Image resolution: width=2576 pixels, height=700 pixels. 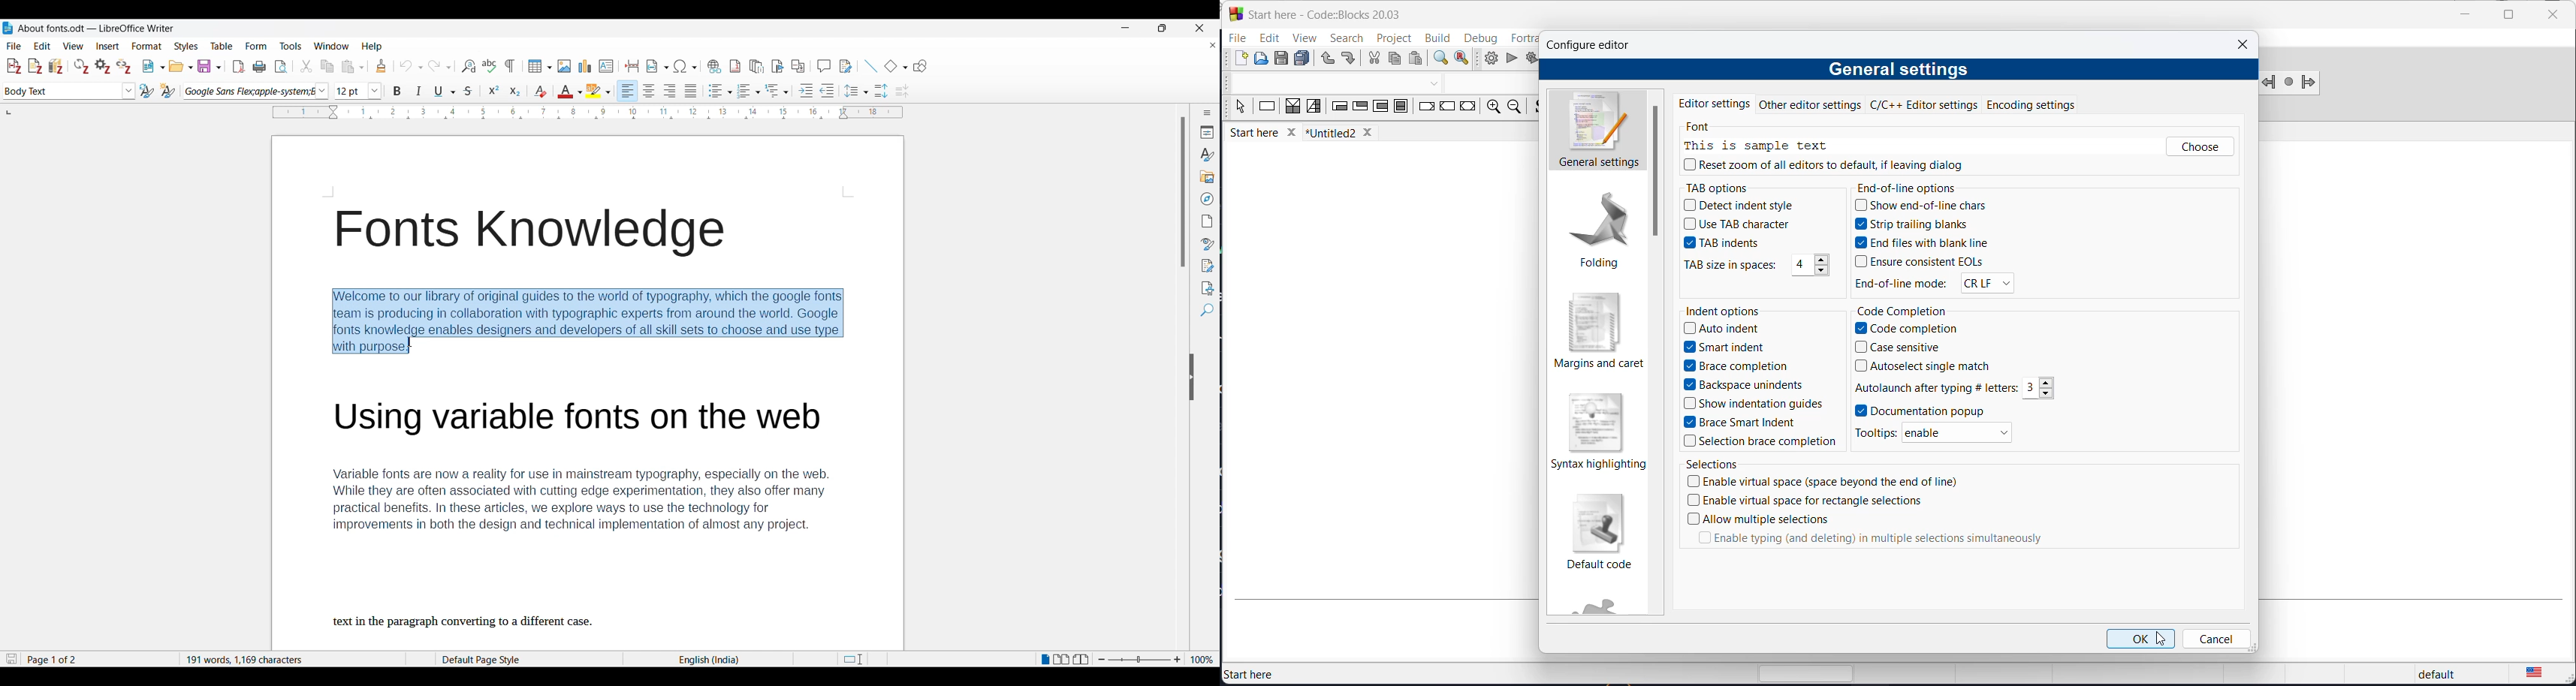 What do you see at coordinates (2140, 638) in the screenshot?
I see `ok` at bounding box center [2140, 638].